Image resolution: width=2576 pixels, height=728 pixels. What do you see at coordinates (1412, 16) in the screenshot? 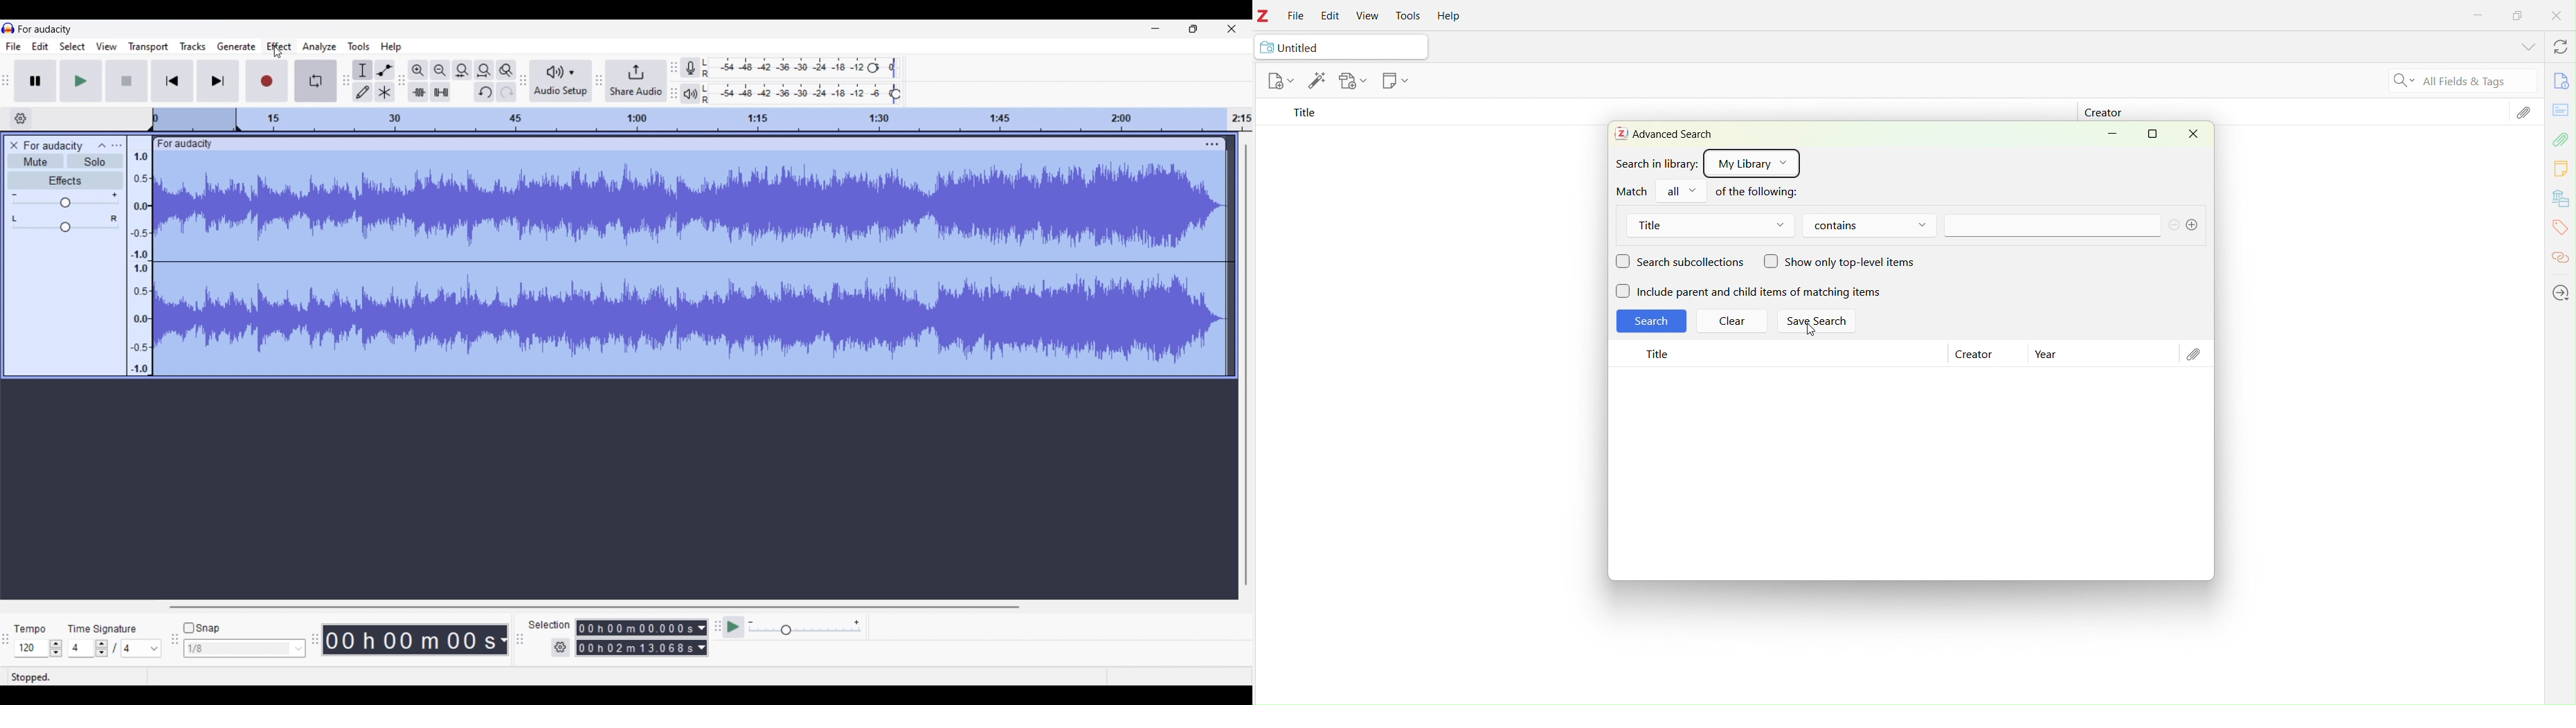
I see `Tools` at bounding box center [1412, 16].